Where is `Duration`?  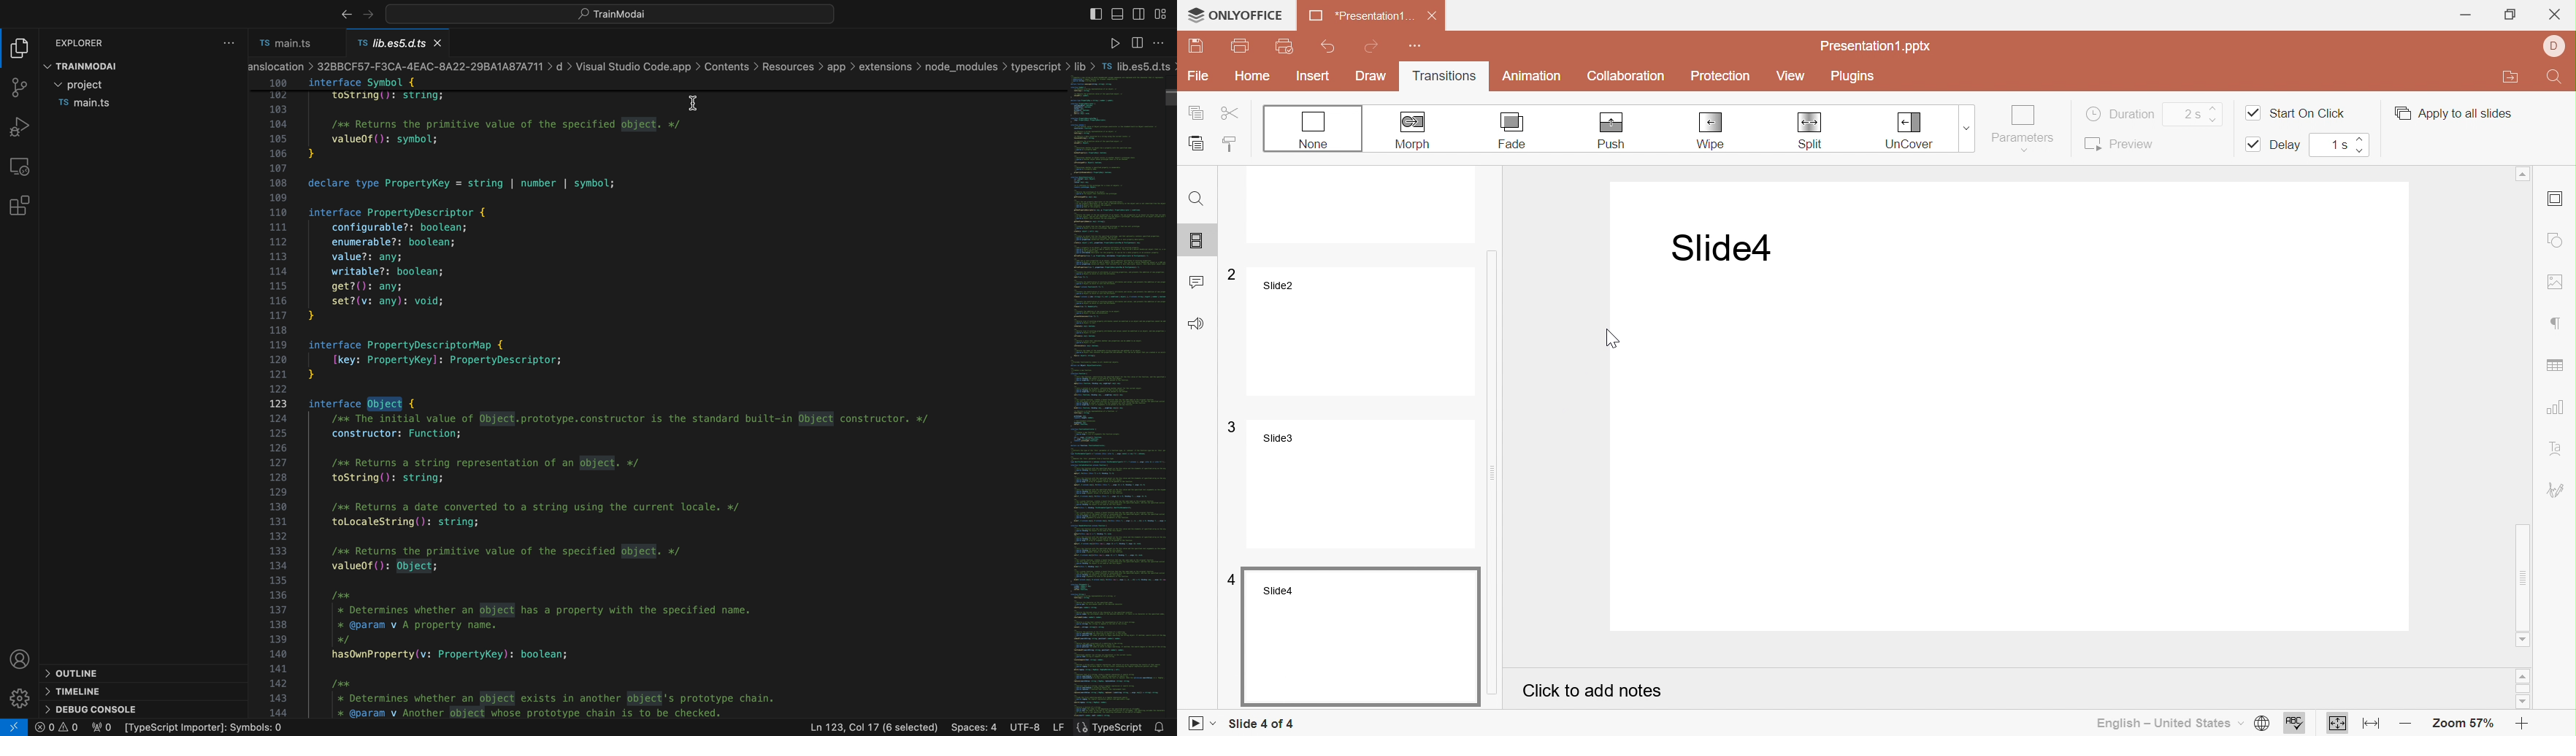 Duration is located at coordinates (2121, 112).